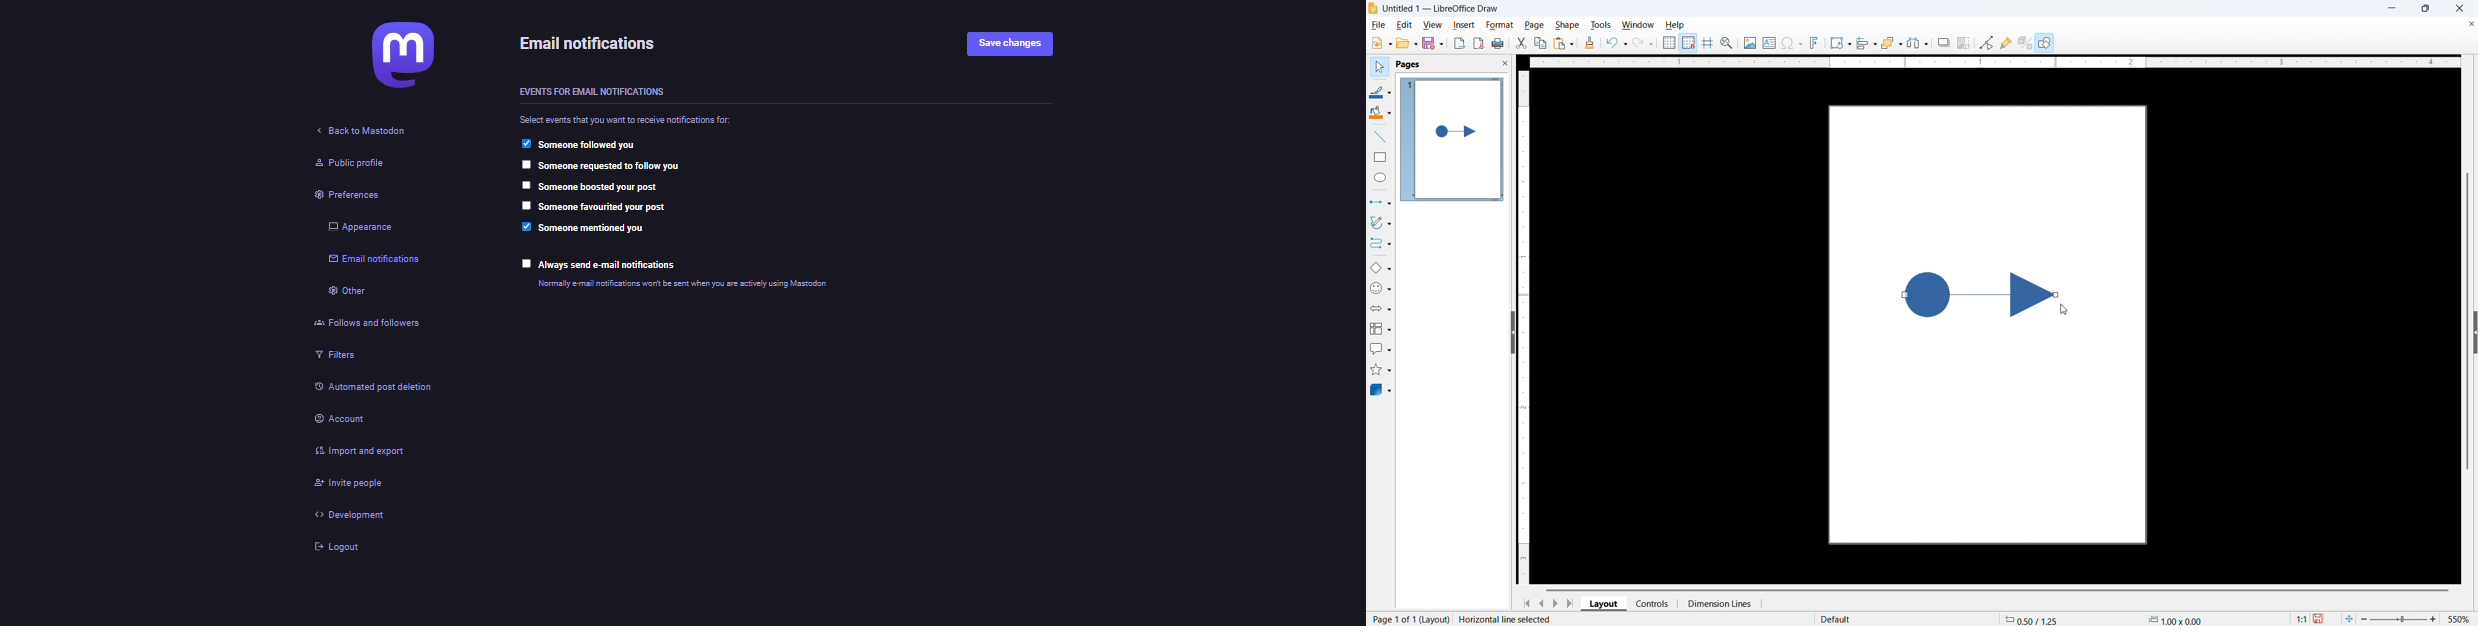  I want to click on Insert text box , so click(1770, 42).